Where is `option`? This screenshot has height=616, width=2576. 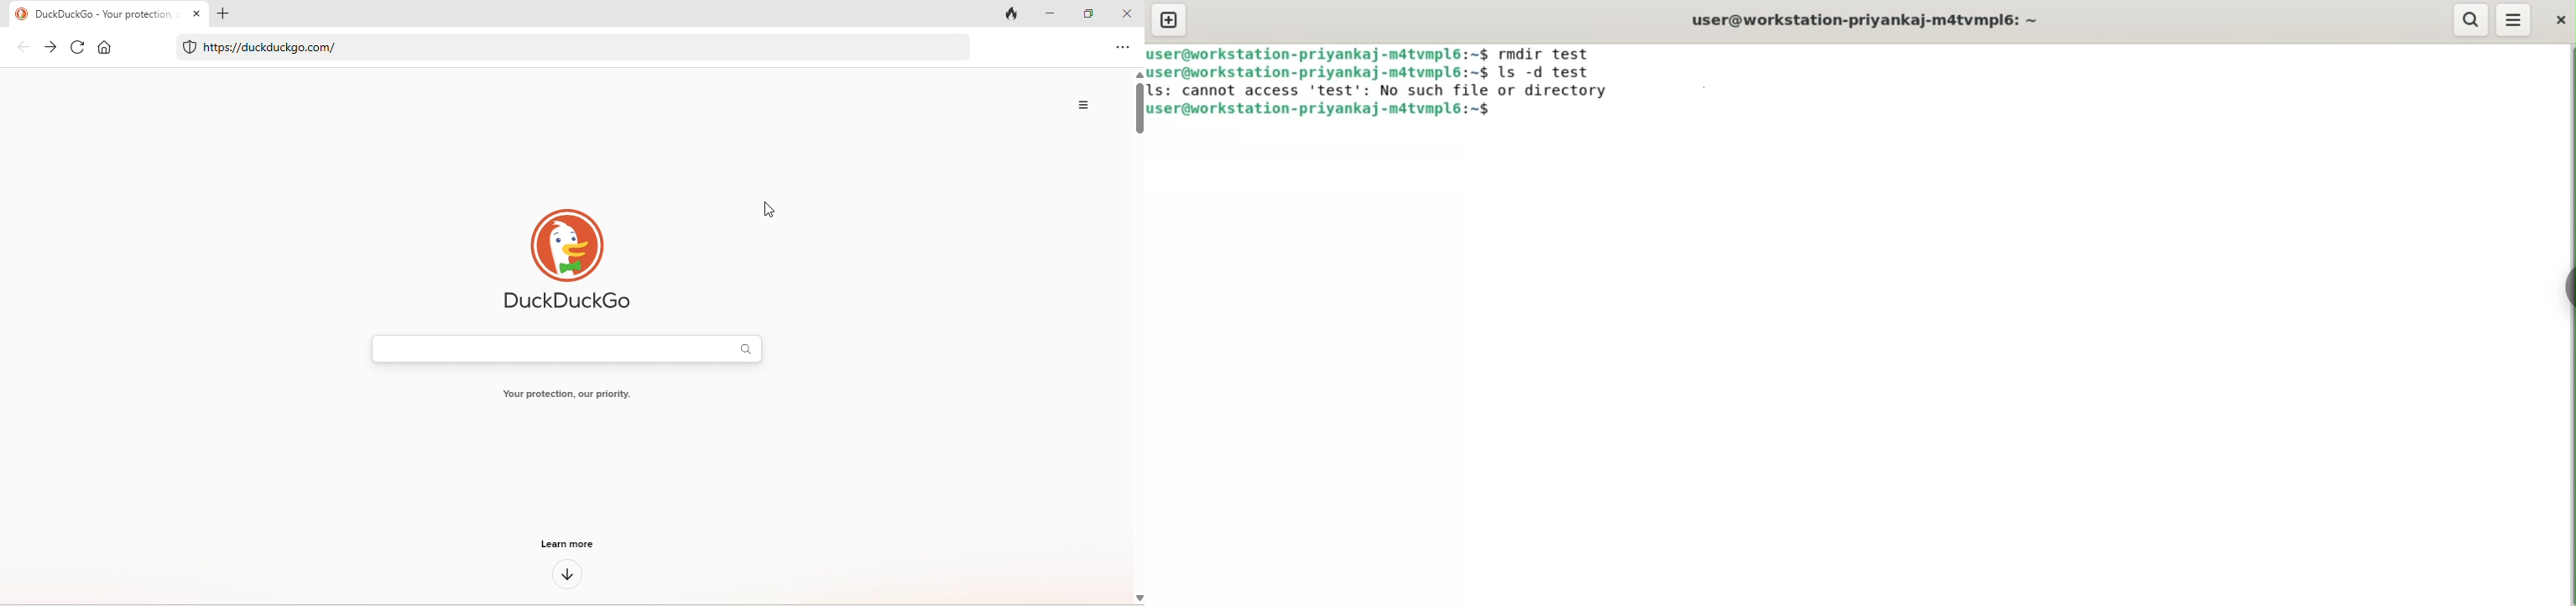
option is located at coordinates (1125, 50).